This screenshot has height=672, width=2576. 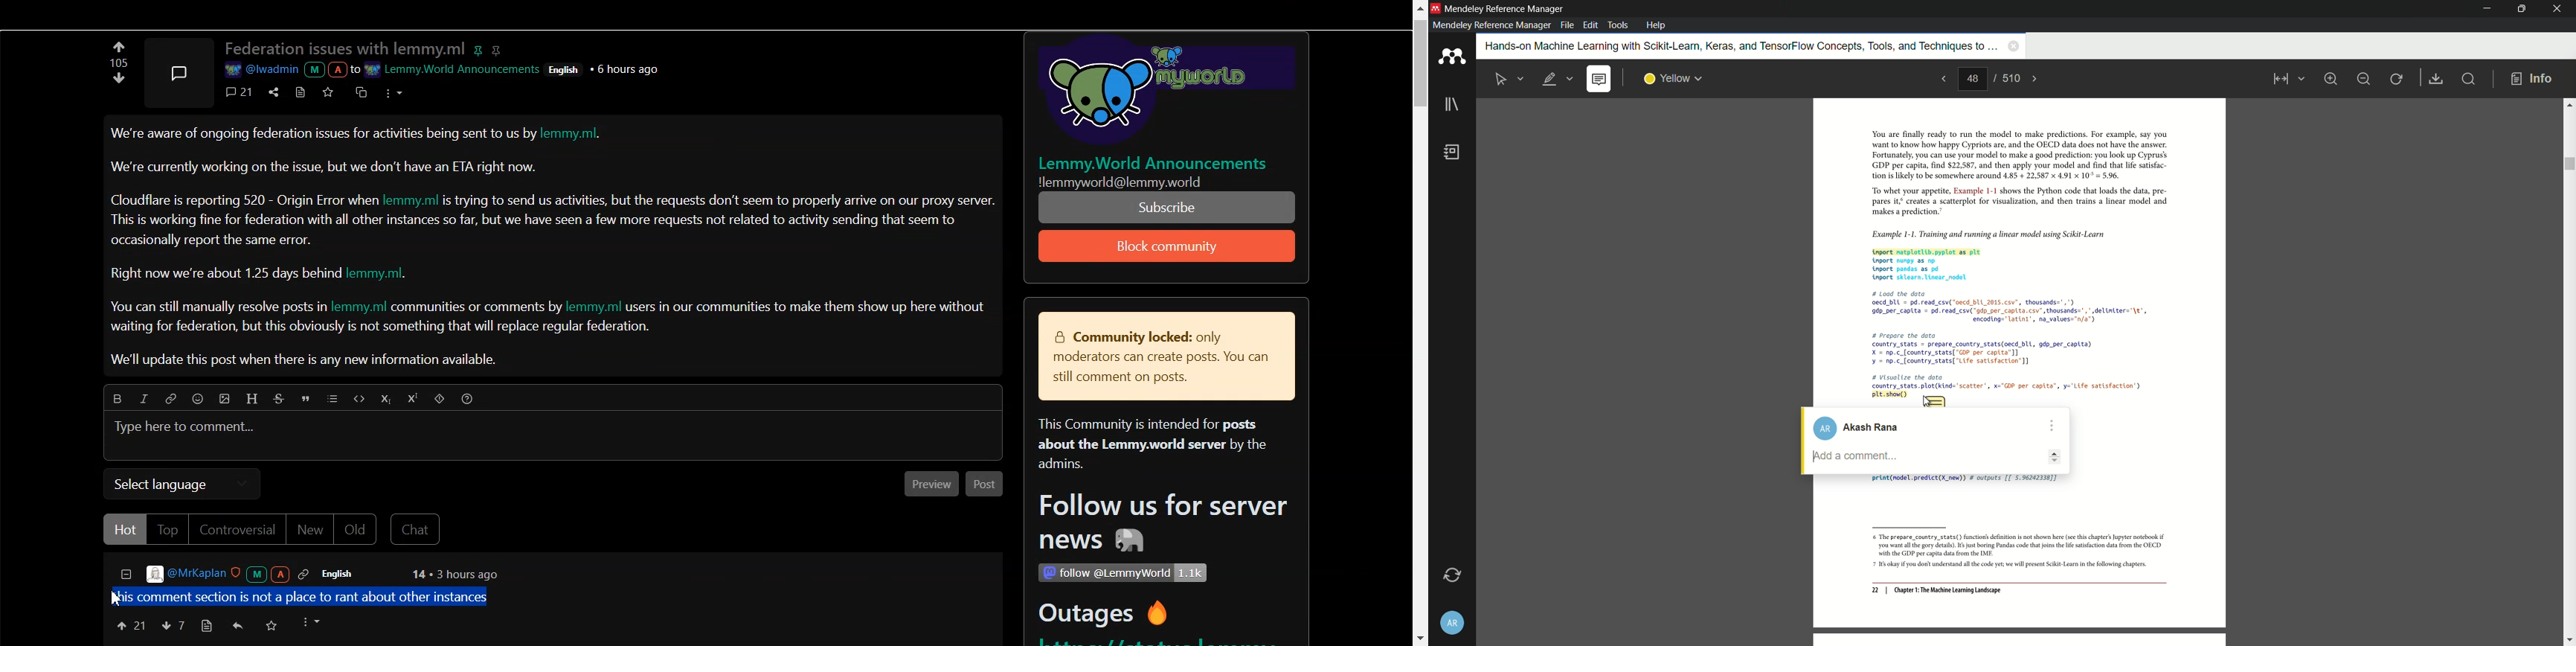 What do you see at coordinates (124, 529) in the screenshot?
I see `Hot` at bounding box center [124, 529].